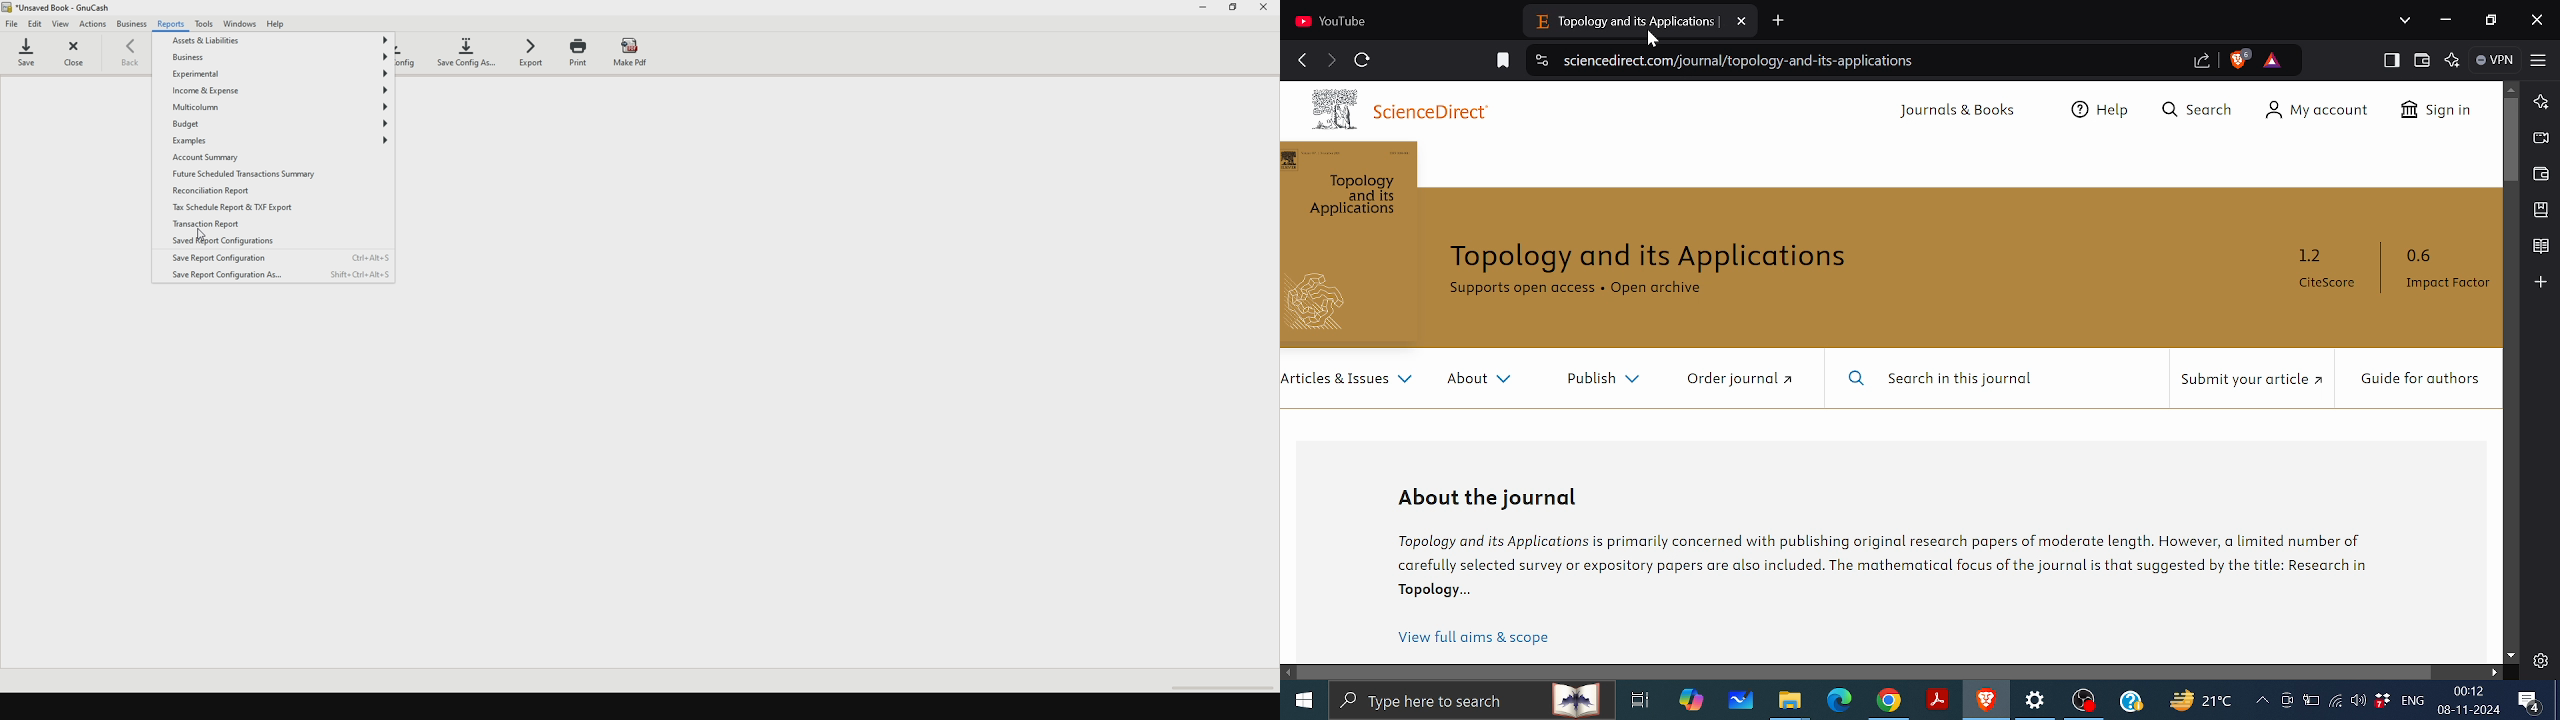  I want to click on Search tabs, so click(2407, 20).